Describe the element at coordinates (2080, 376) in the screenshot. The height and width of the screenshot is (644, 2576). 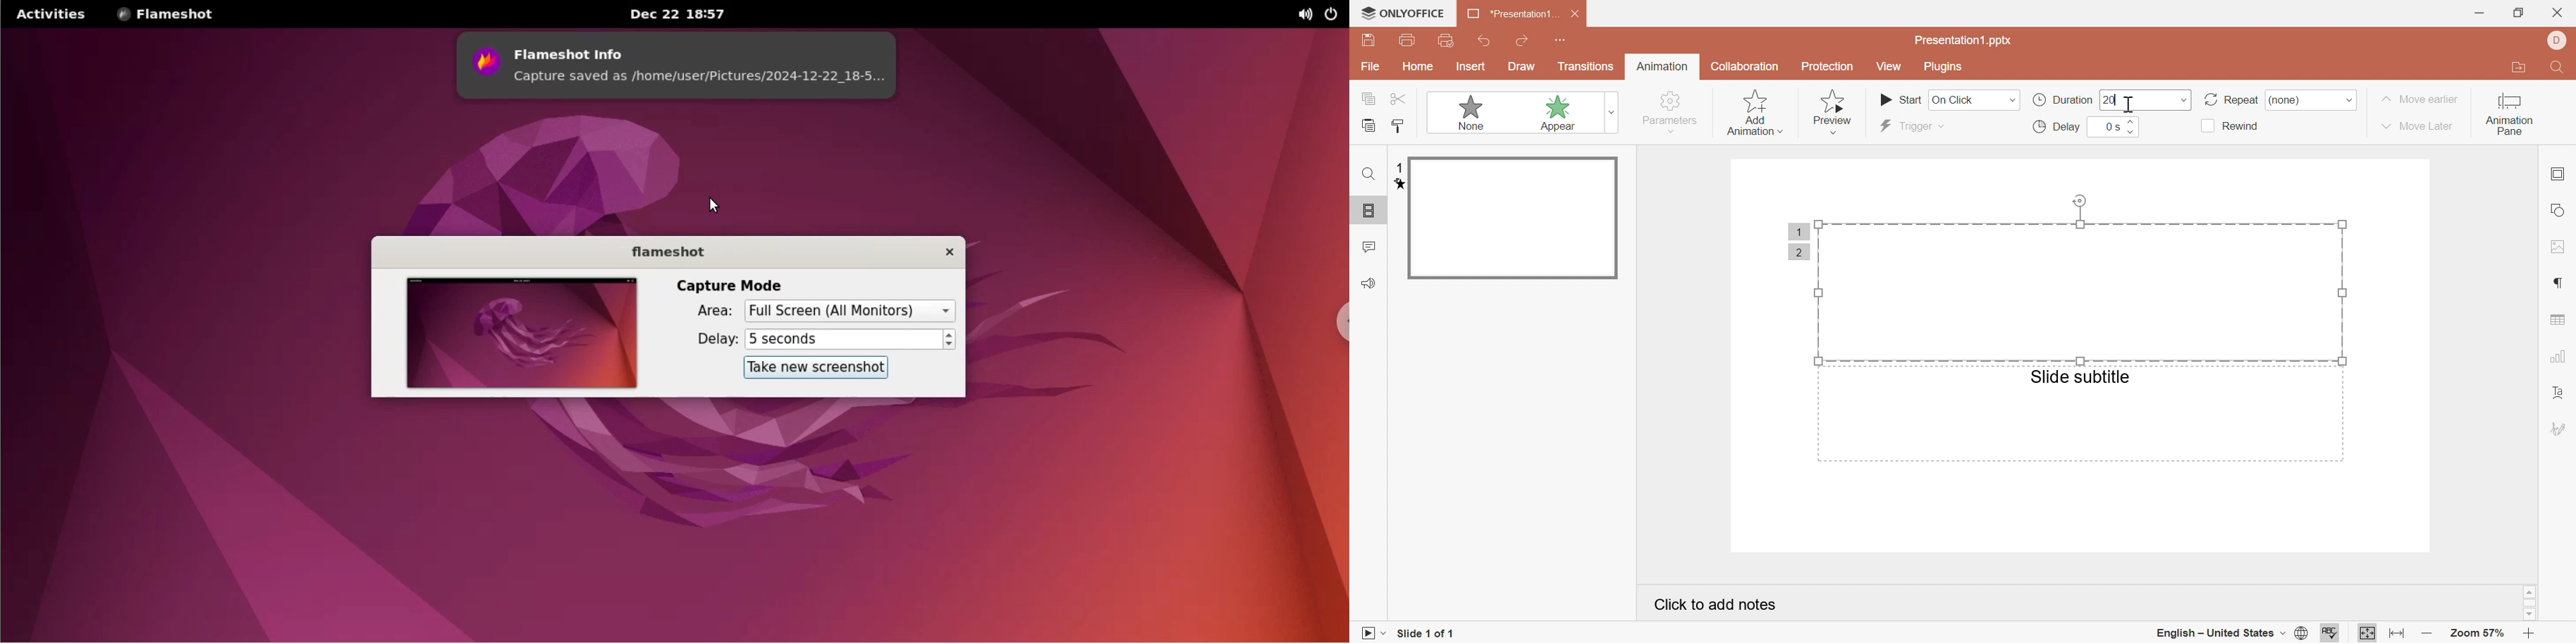
I see `slide subtitle` at that location.